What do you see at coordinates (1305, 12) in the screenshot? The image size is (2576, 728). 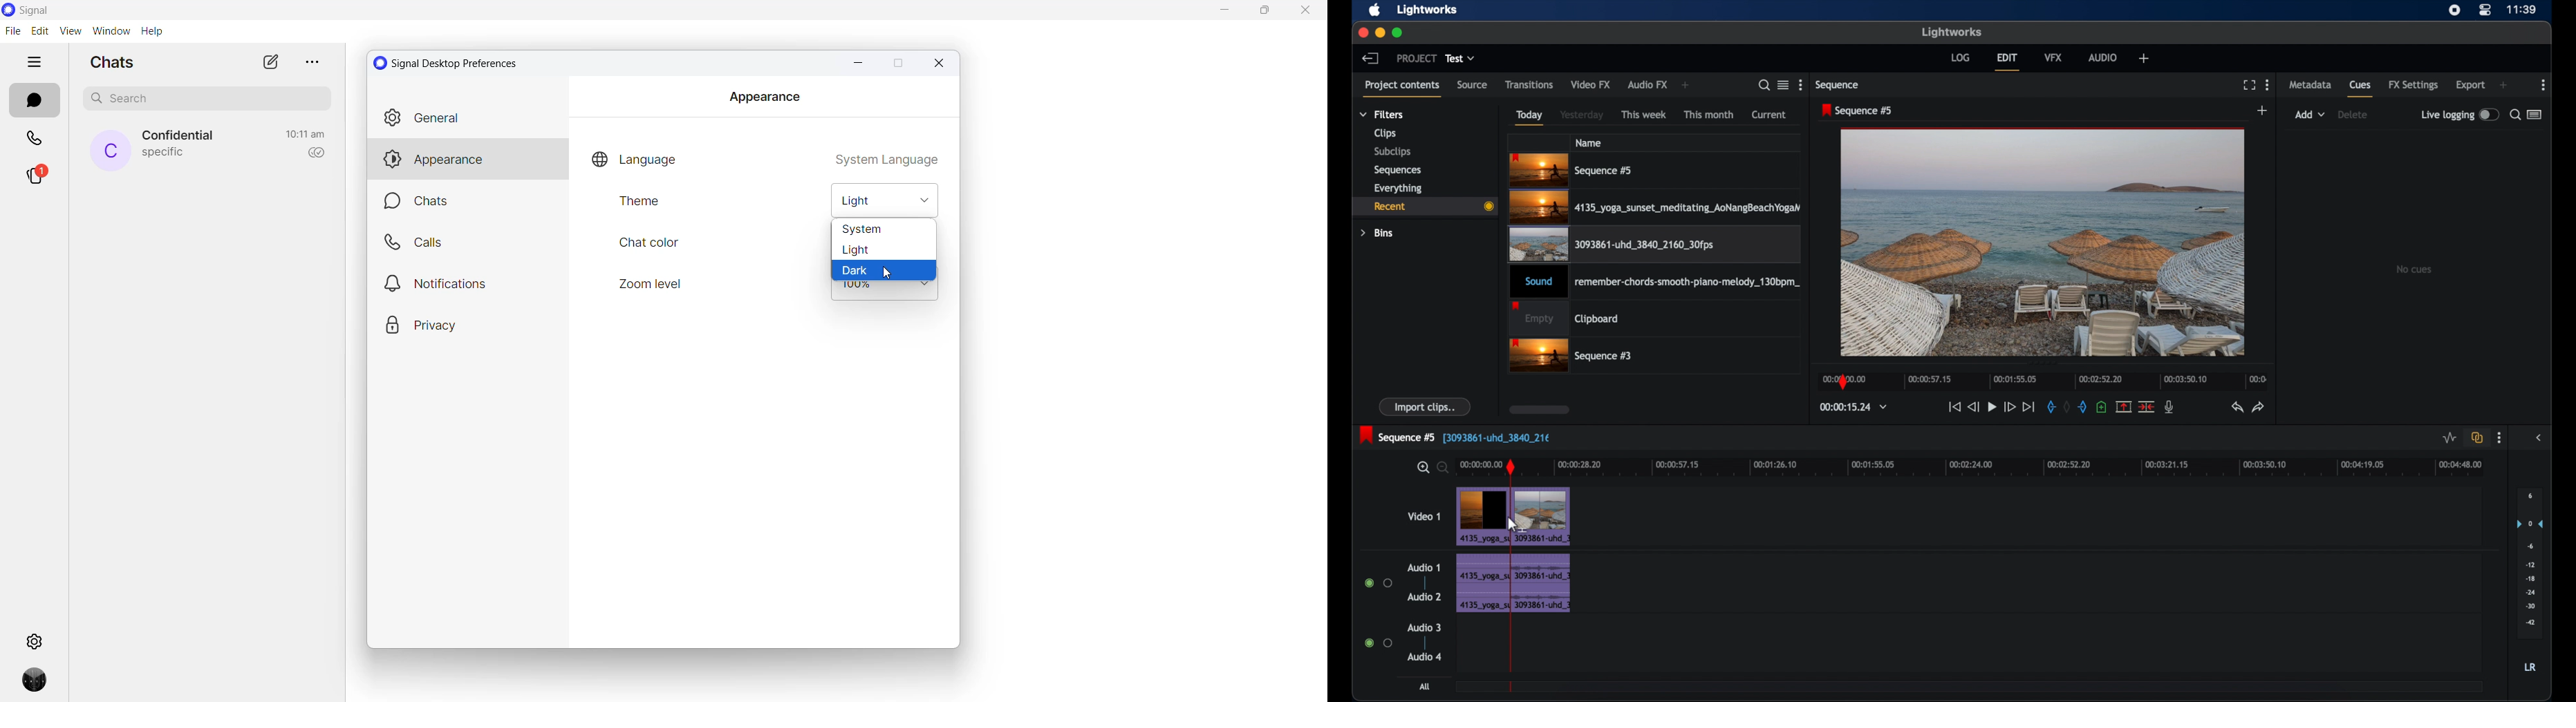 I see `close` at bounding box center [1305, 12].